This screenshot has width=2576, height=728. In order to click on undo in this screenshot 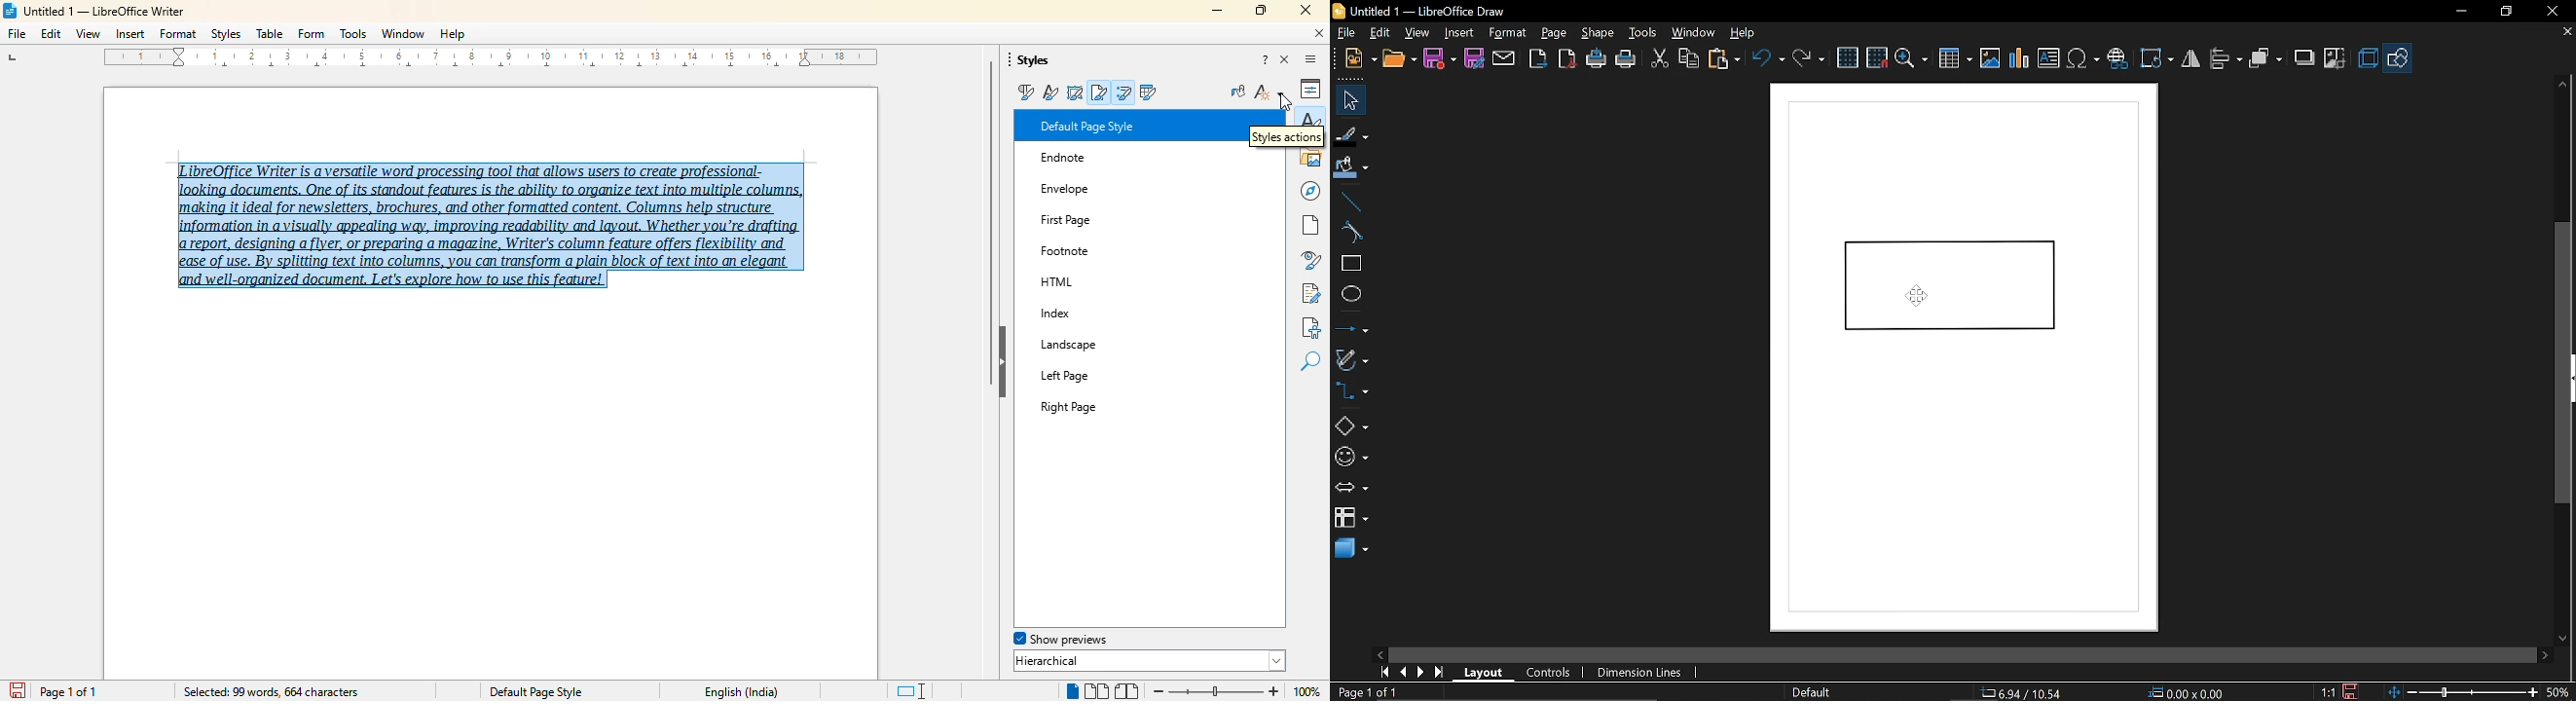, I will do `click(1769, 61)`.